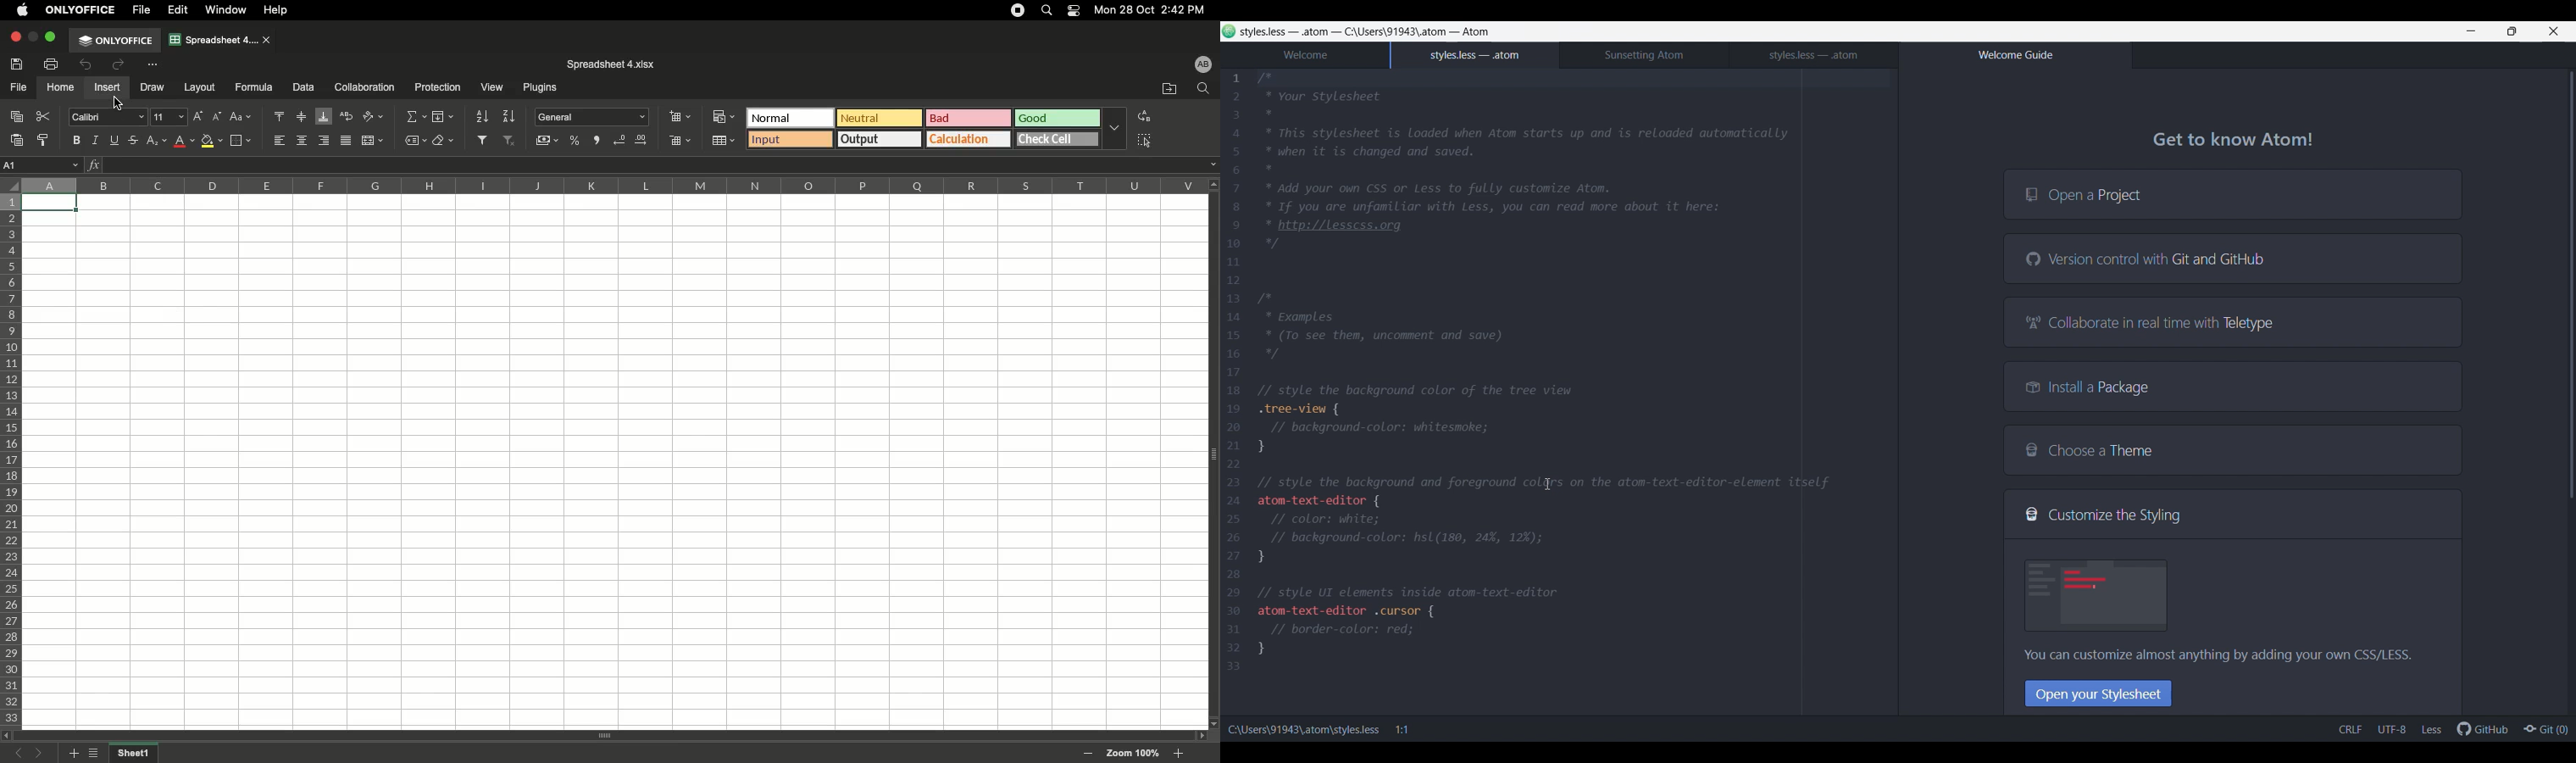  Describe the element at coordinates (790, 119) in the screenshot. I see `Normal` at that location.